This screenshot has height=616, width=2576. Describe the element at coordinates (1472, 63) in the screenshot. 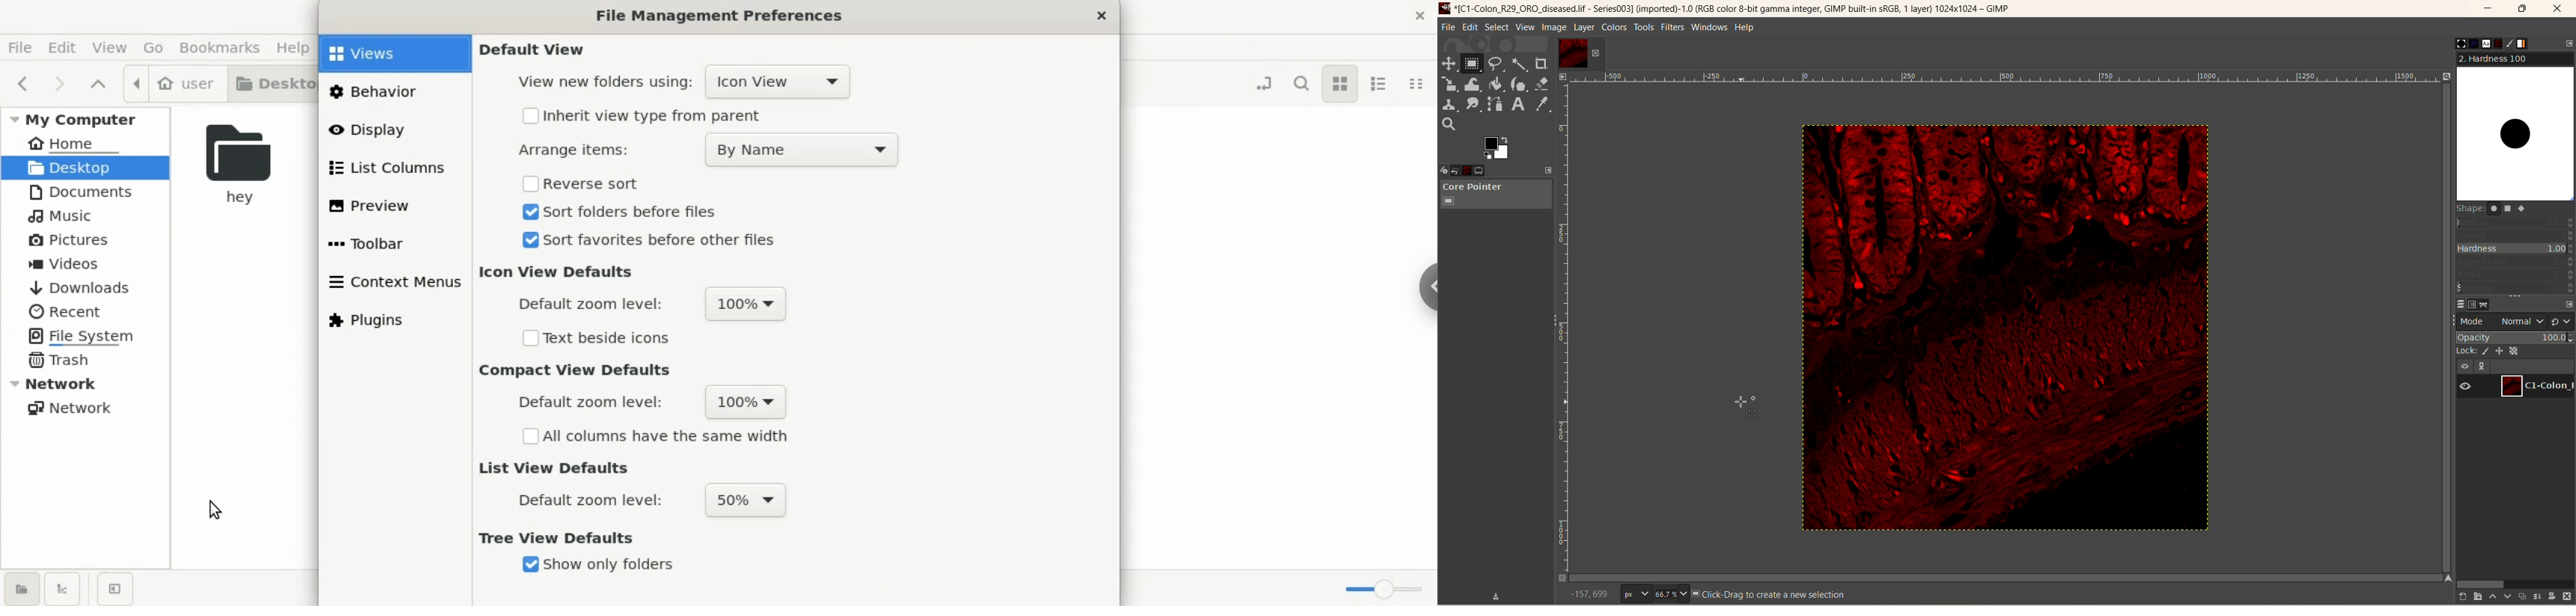

I see `rectangle select tool` at that location.